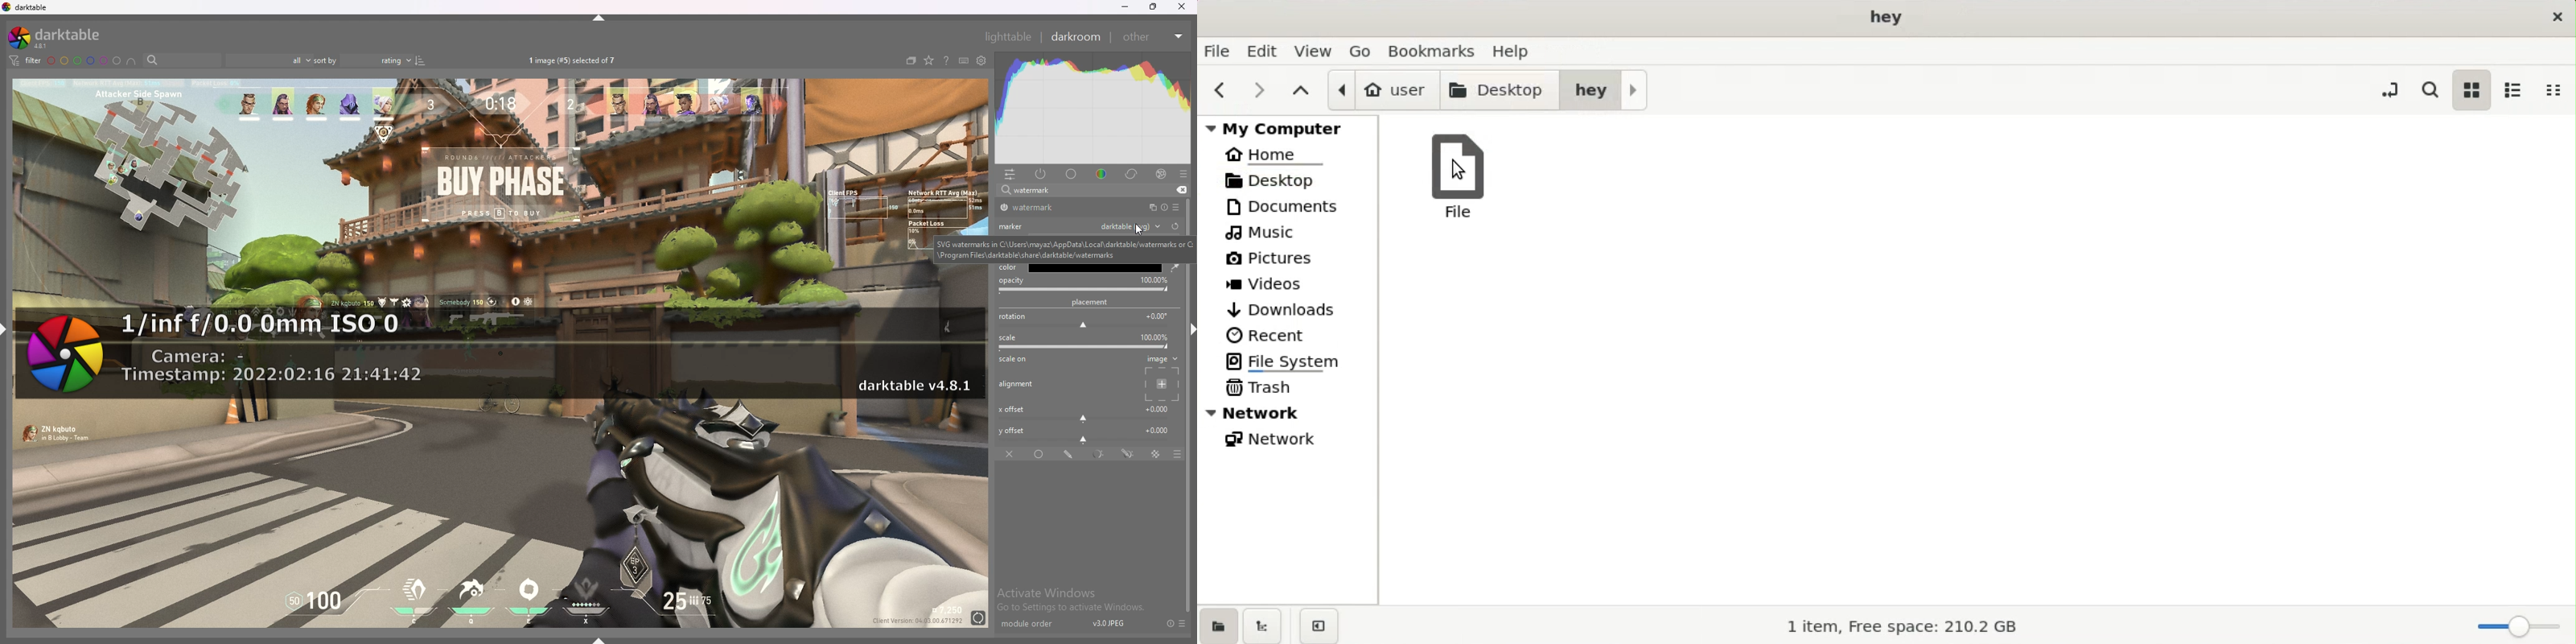 Image resolution: width=2576 pixels, height=644 pixels. Describe the element at coordinates (1180, 190) in the screenshot. I see `remove` at that location.